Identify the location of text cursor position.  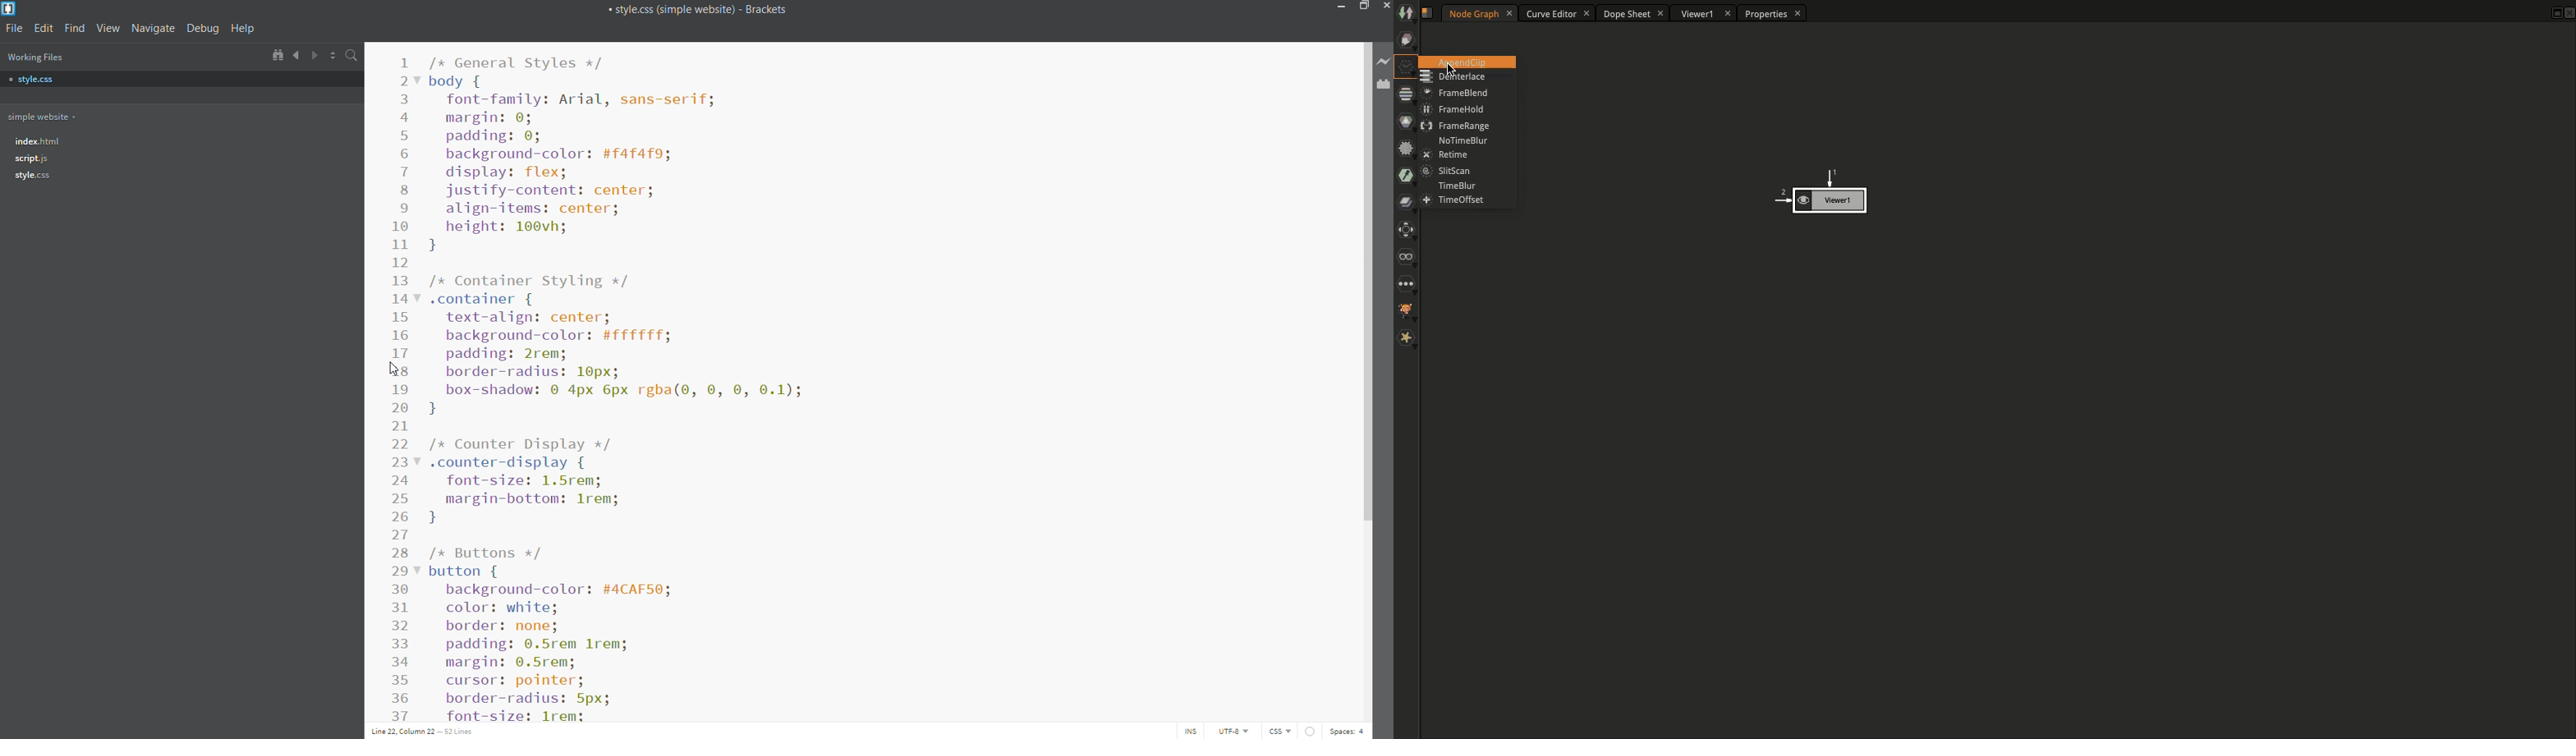
(429, 732).